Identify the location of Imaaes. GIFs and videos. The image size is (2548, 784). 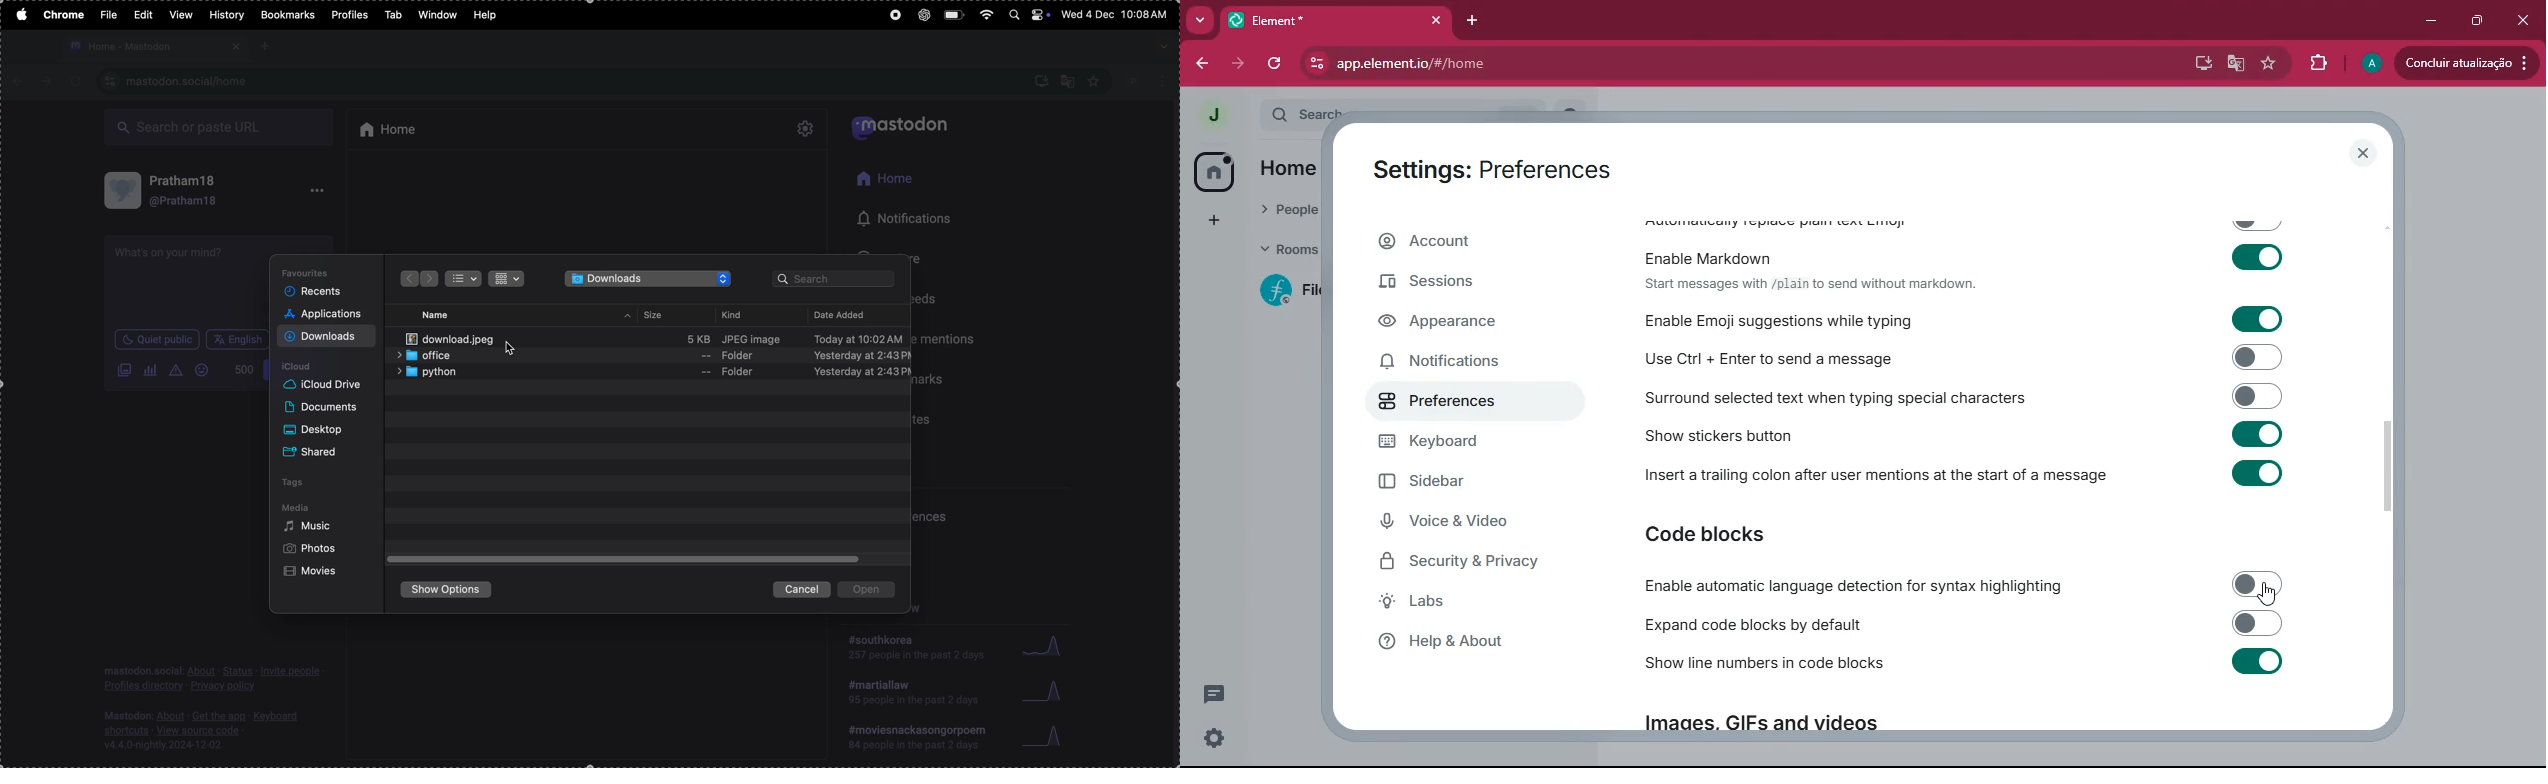
(1758, 727).